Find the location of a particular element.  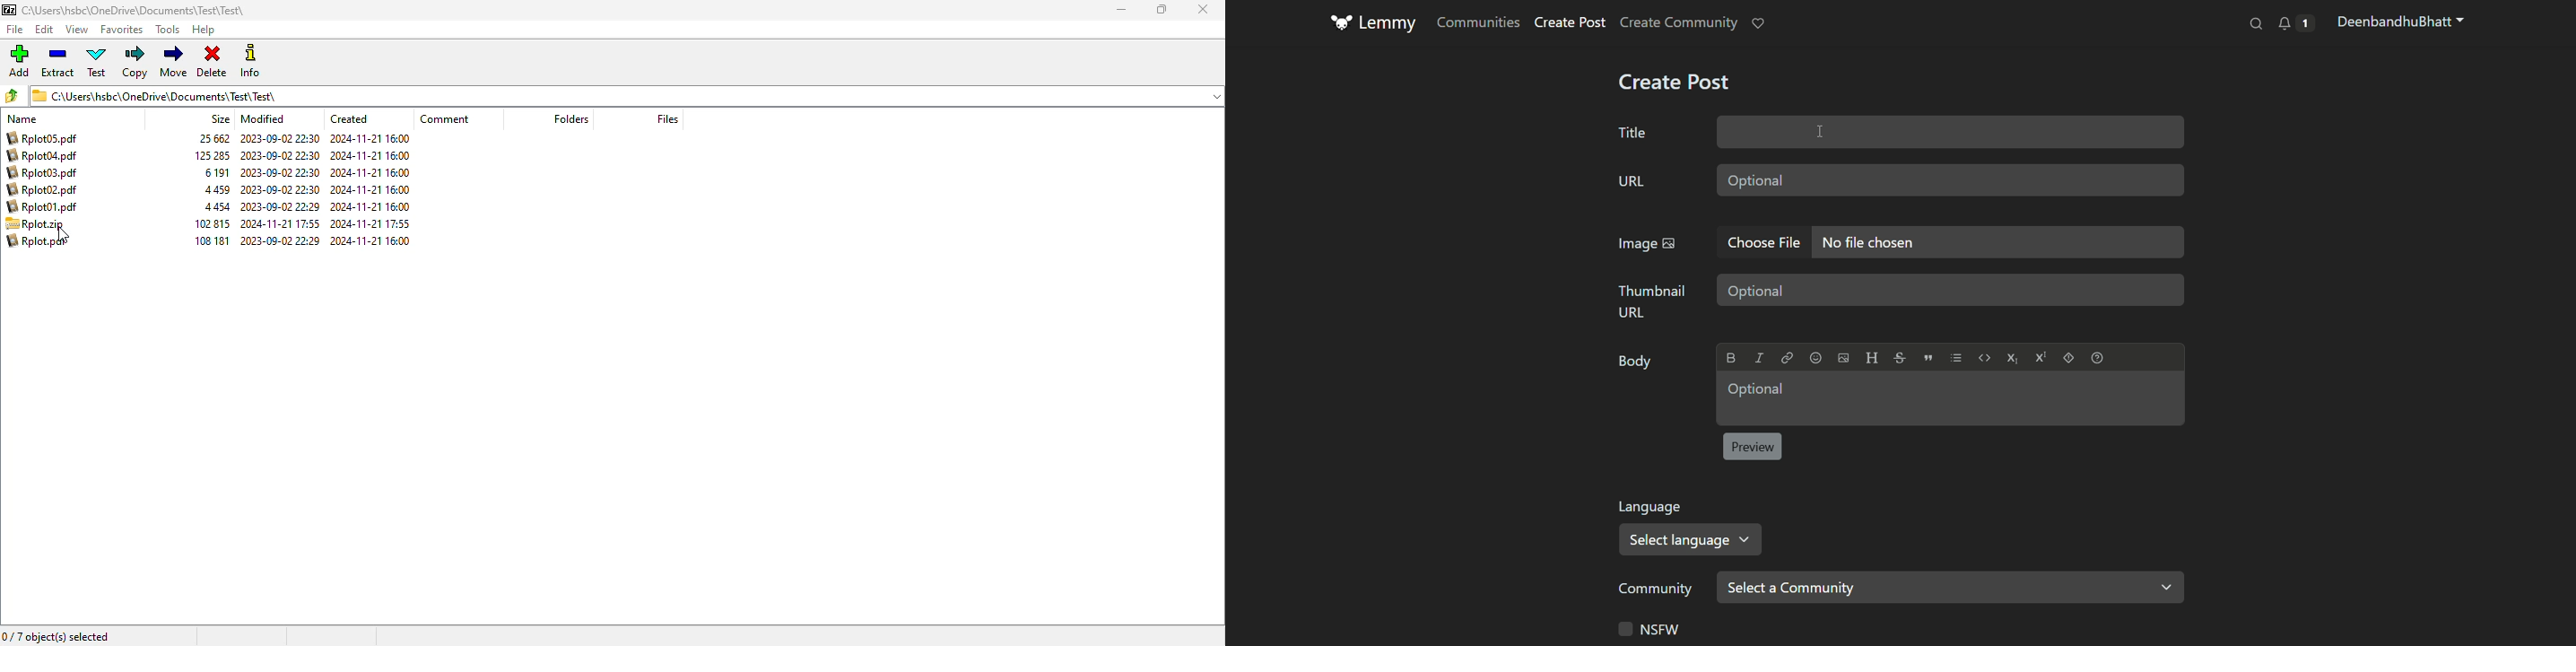

folders is located at coordinates (570, 118).